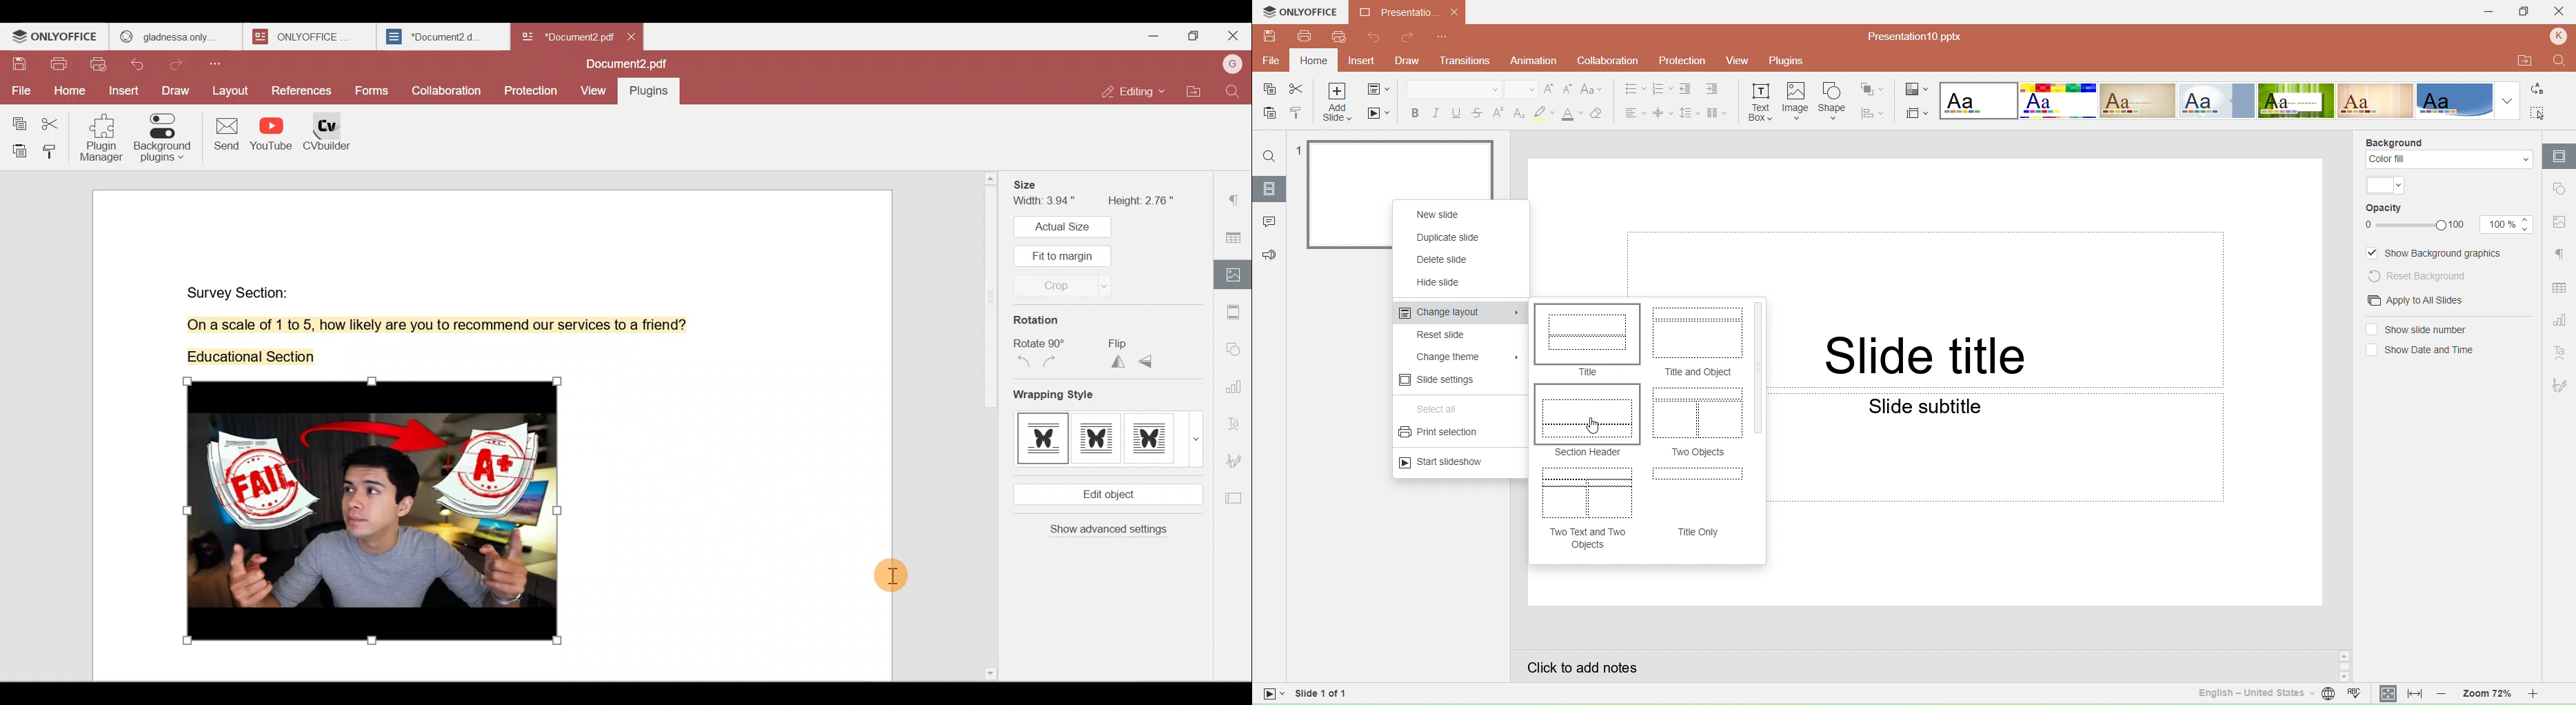  Describe the element at coordinates (1399, 165) in the screenshot. I see `slide` at that location.